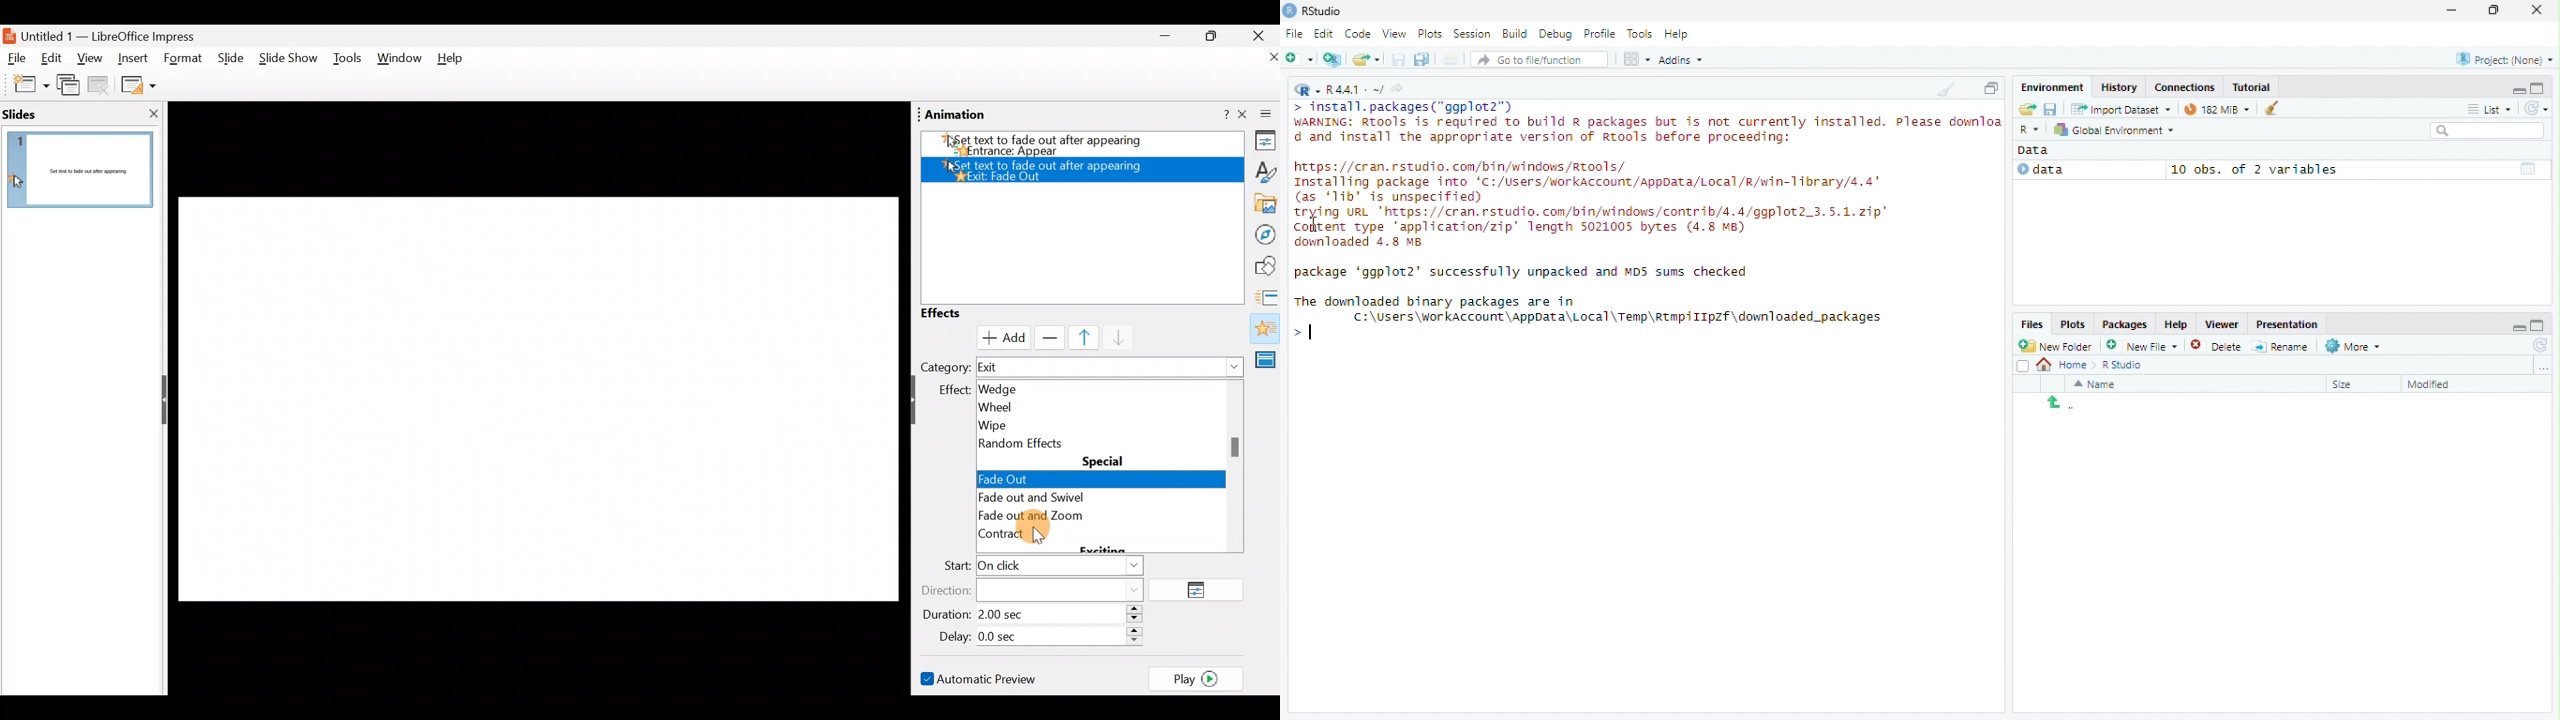 The height and width of the screenshot is (728, 2576). I want to click on Help, so click(1680, 35).